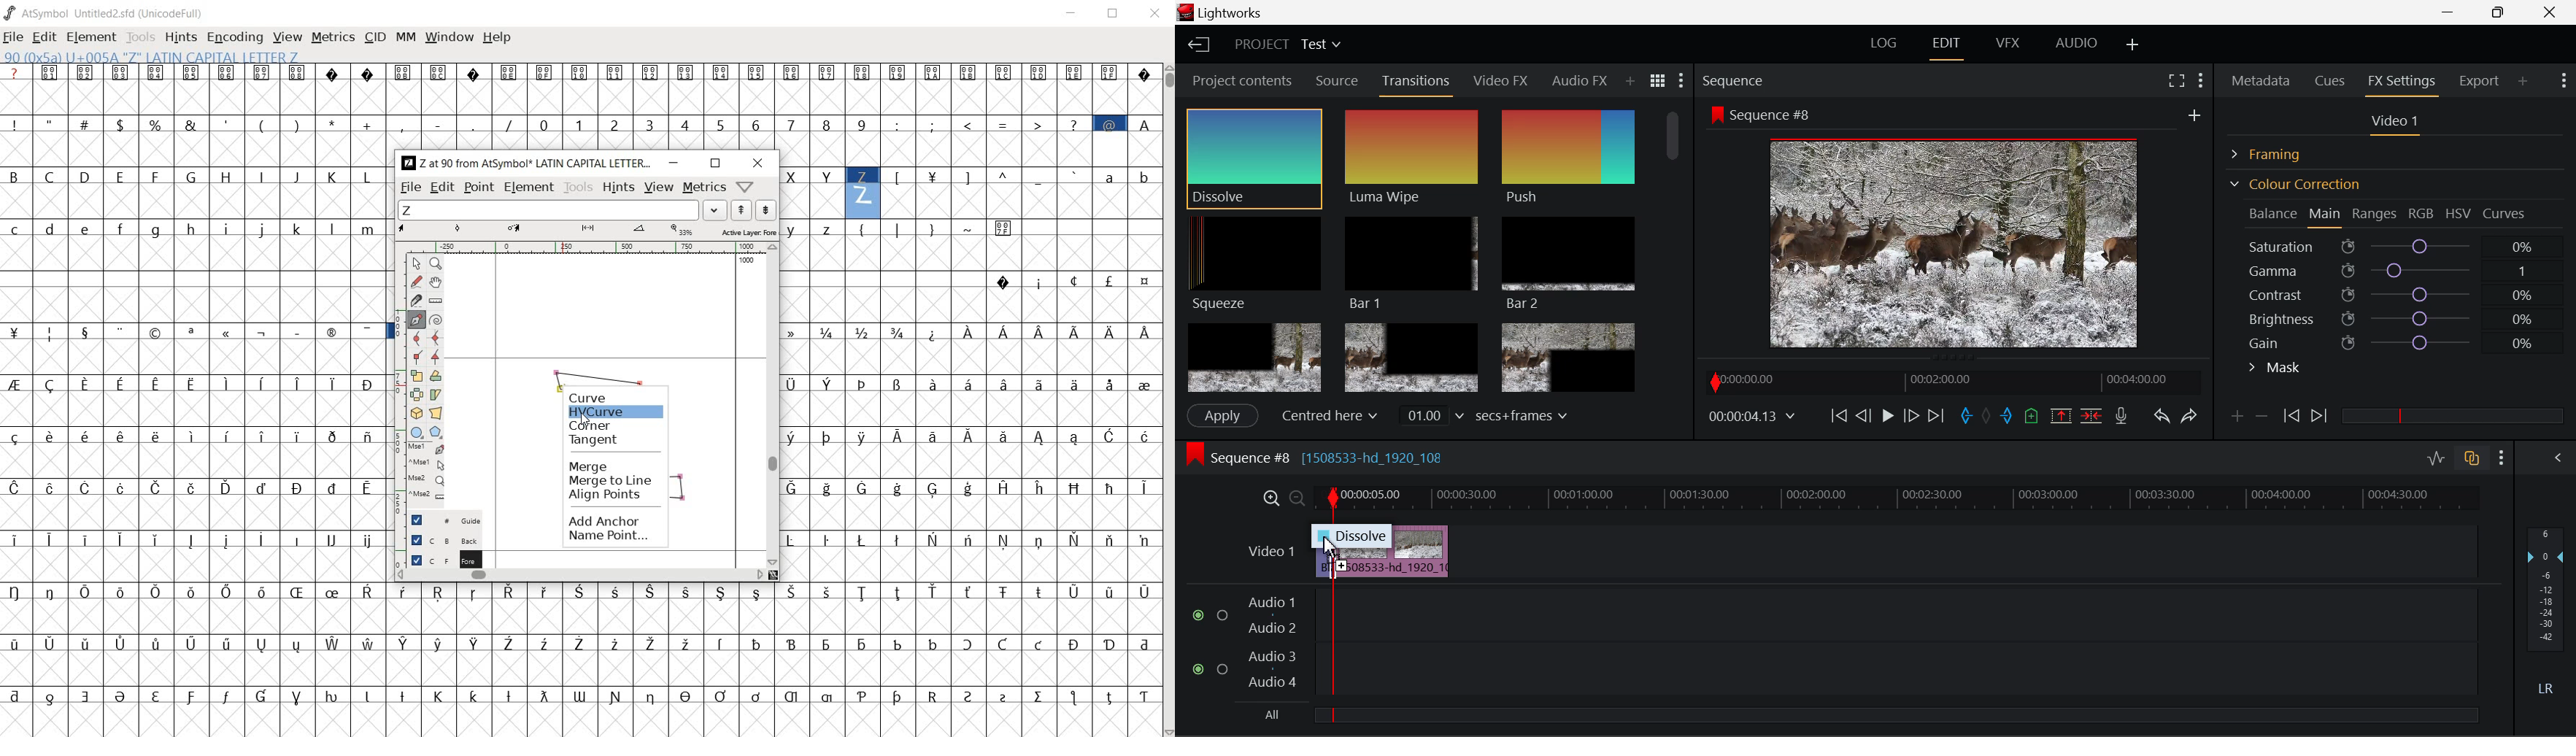  What do you see at coordinates (1865, 414) in the screenshot?
I see `Go Back` at bounding box center [1865, 414].